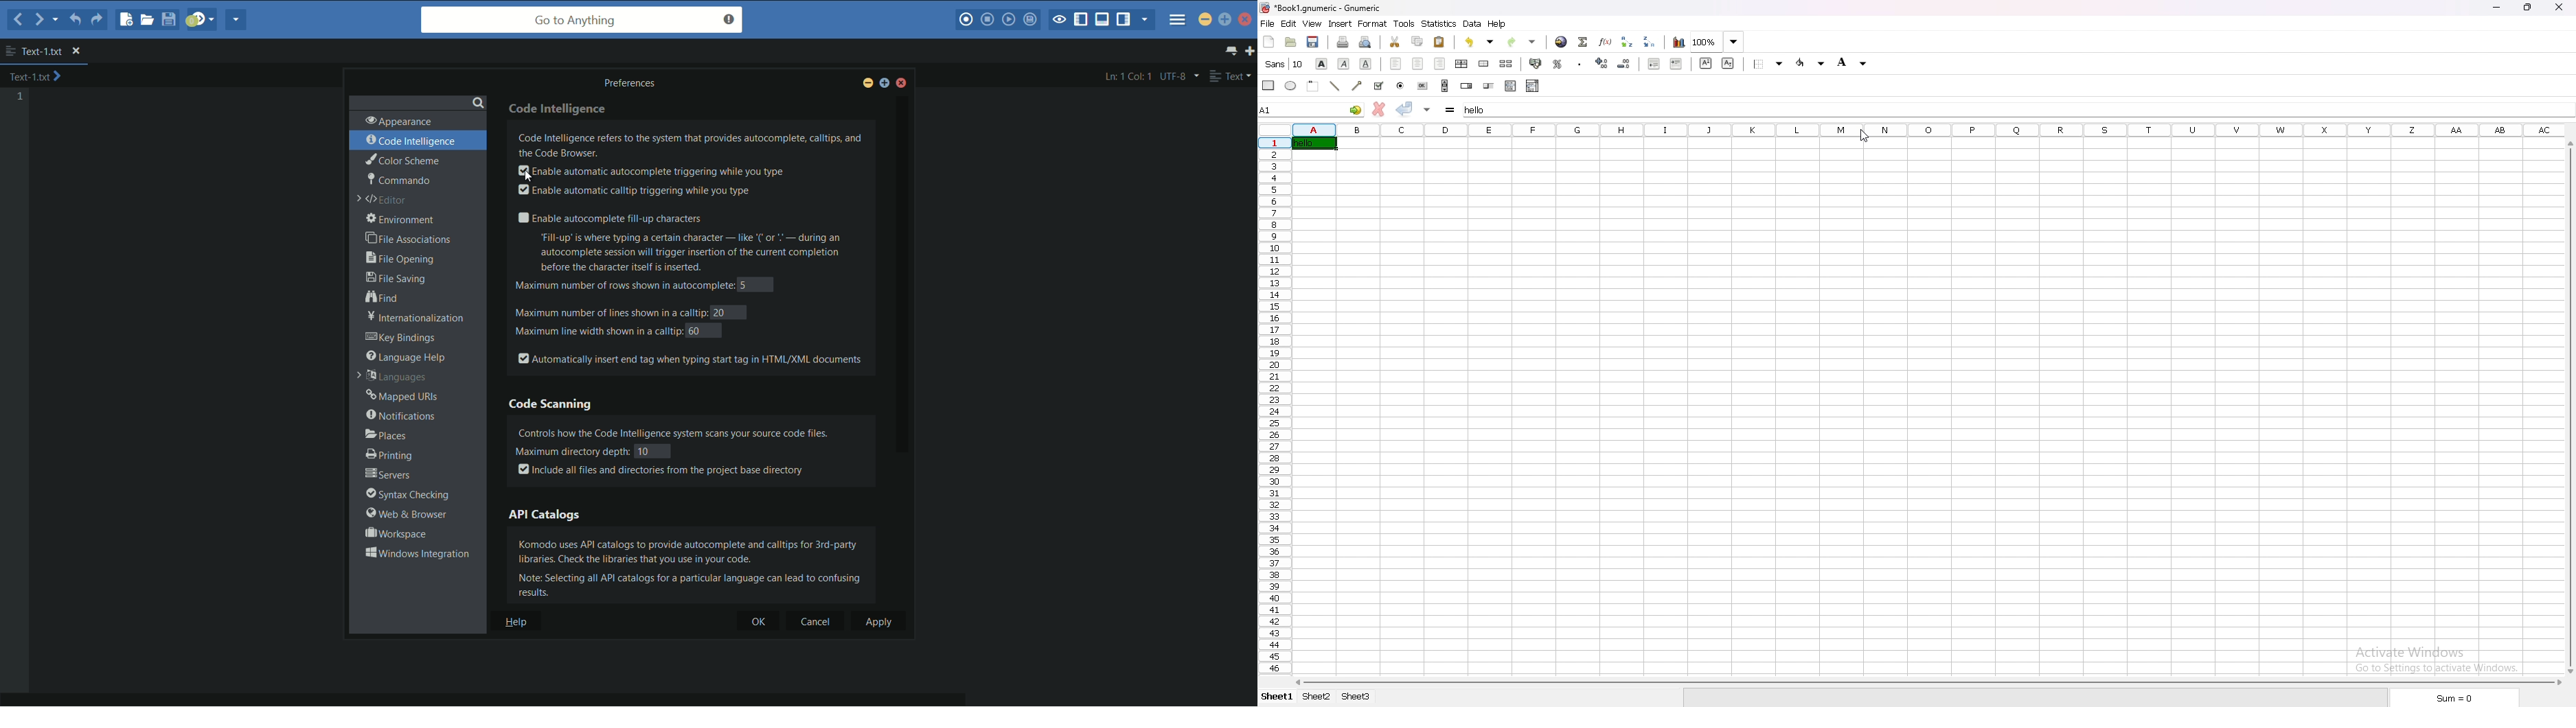  Describe the element at coordinates (1398, 63) in the screenshot. I see `left align` at that location.